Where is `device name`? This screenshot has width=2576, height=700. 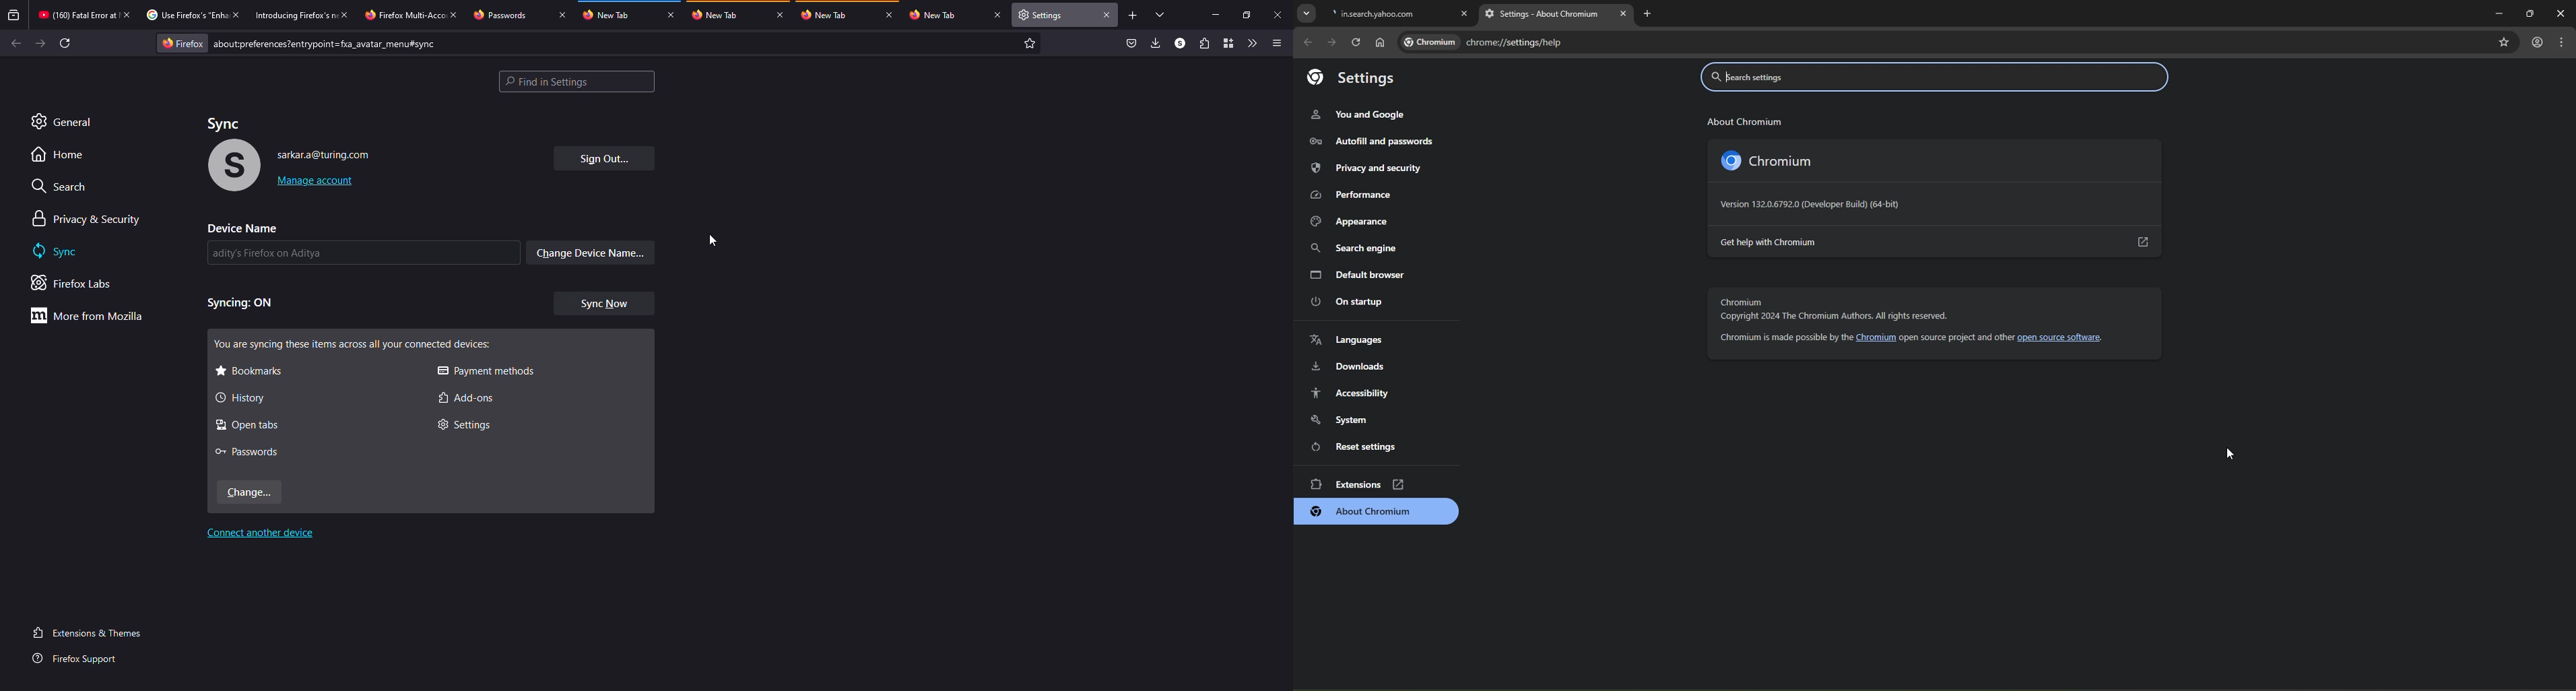 device name is located at coordinates (242, 228).